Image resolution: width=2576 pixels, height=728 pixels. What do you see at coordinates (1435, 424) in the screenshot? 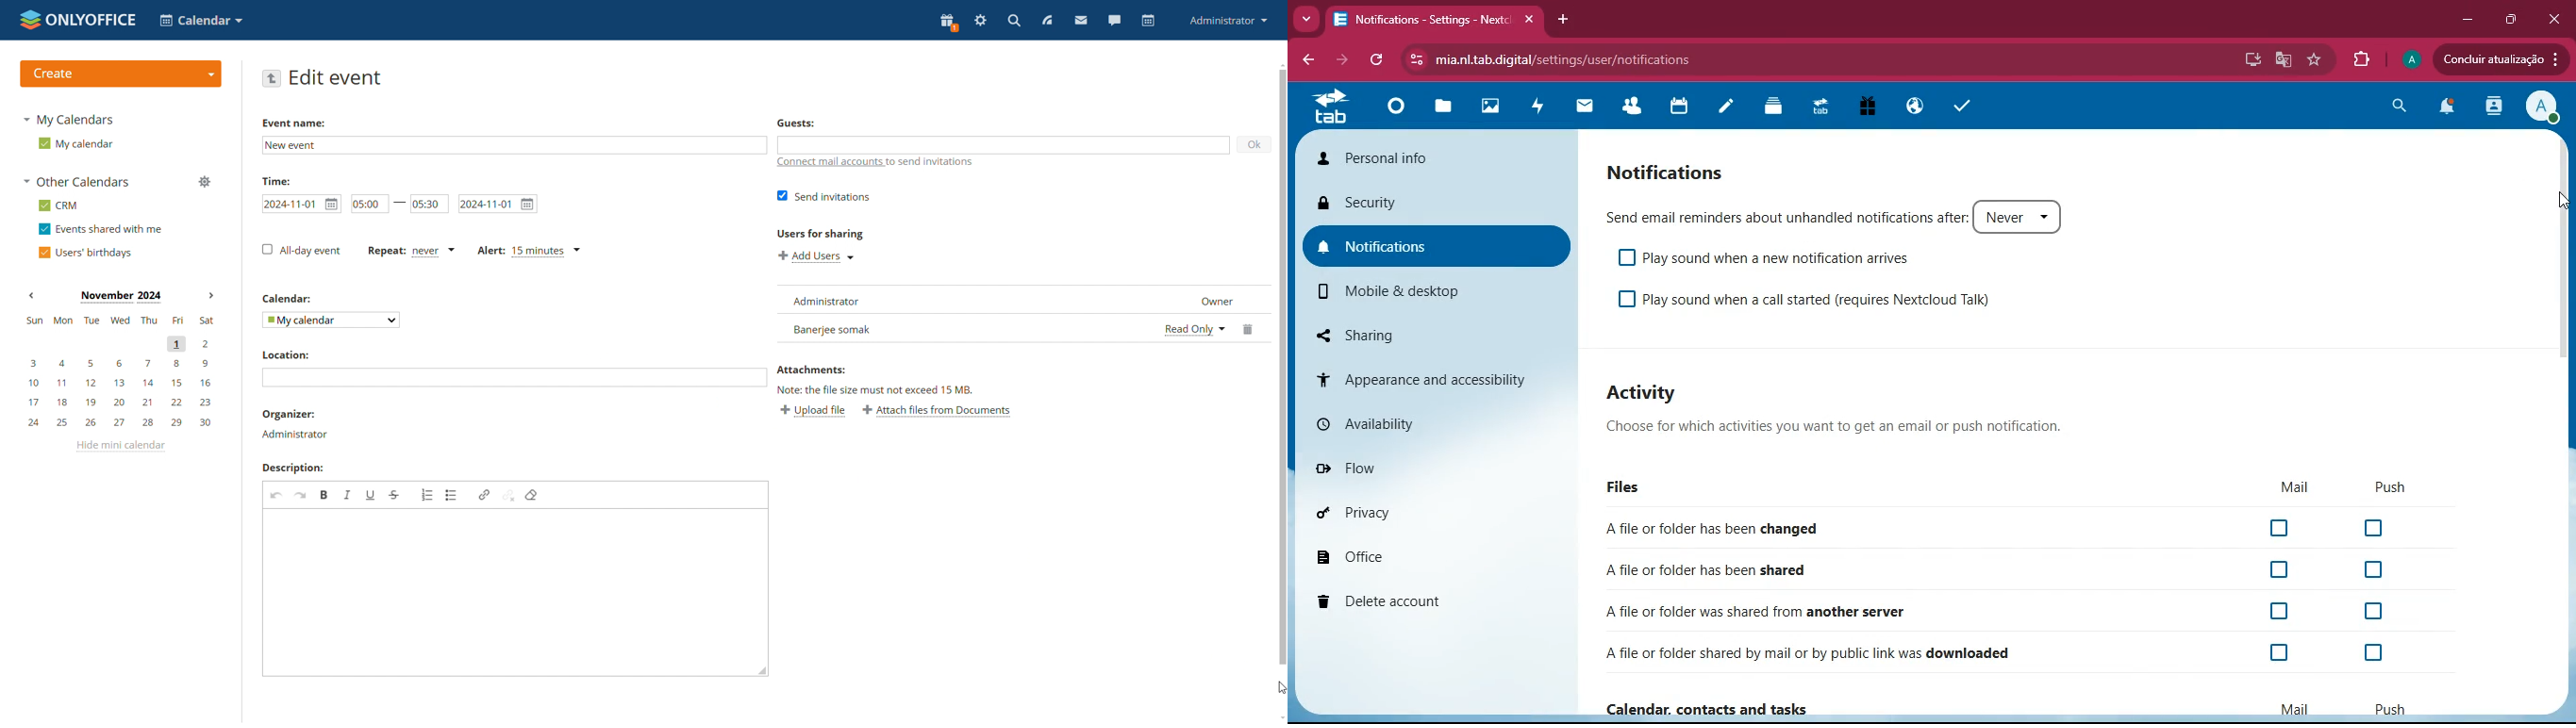
I see `availability` at bounding box center [1435, 424].